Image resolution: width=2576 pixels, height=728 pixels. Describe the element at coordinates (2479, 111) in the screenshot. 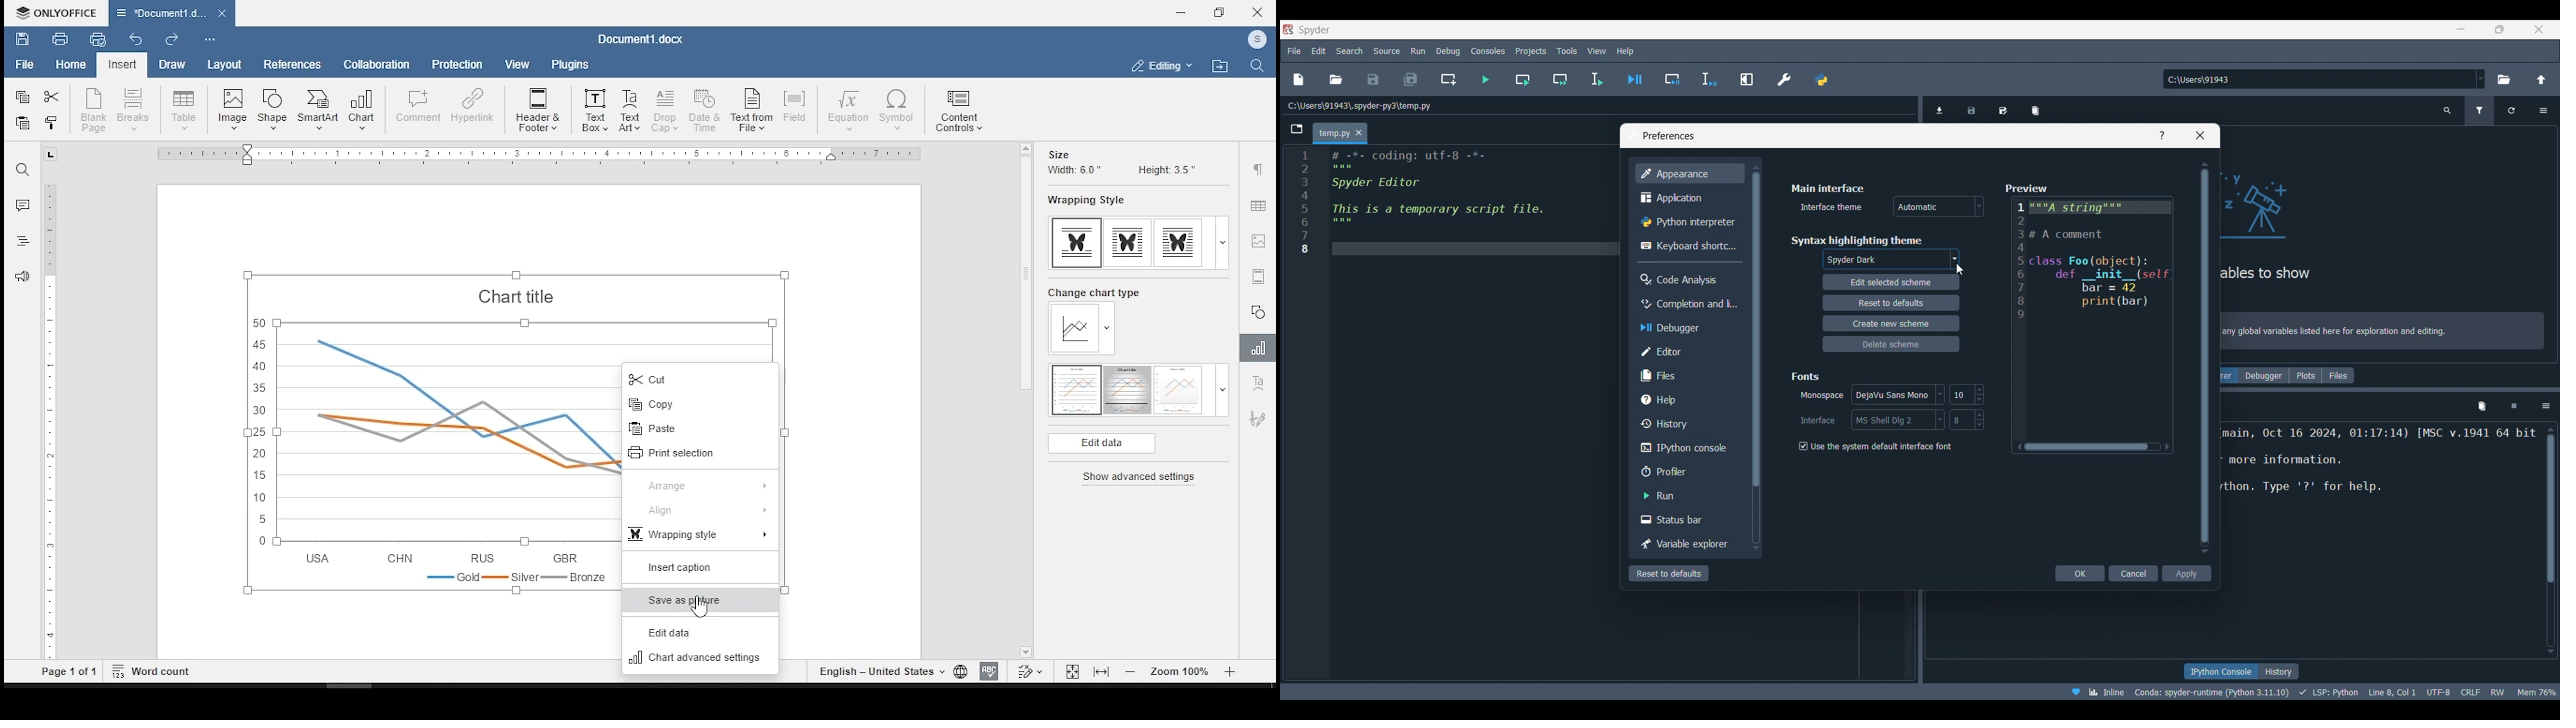

I see `Filter variables` at that location.